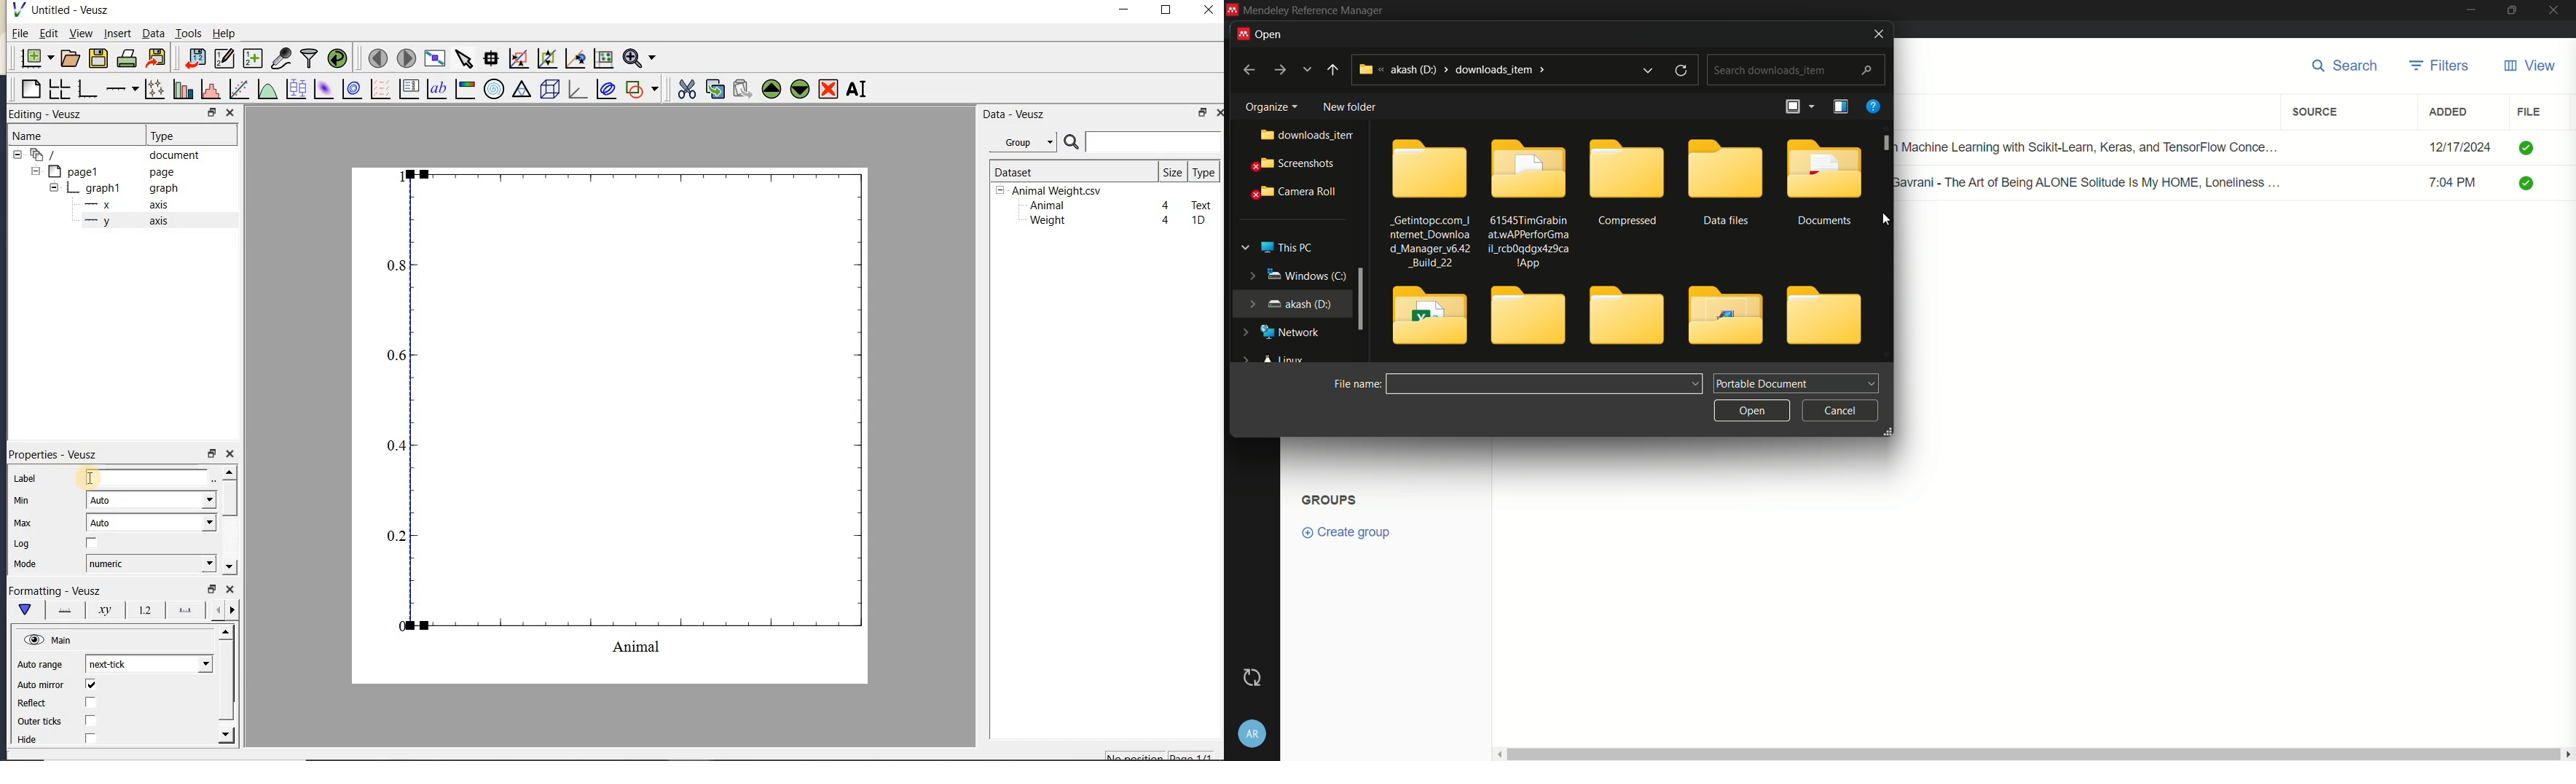 This screenshot has height=784, width=2576. Describe the element at coordinates (2529, 66) in the screenshot. I see `view` at that location.